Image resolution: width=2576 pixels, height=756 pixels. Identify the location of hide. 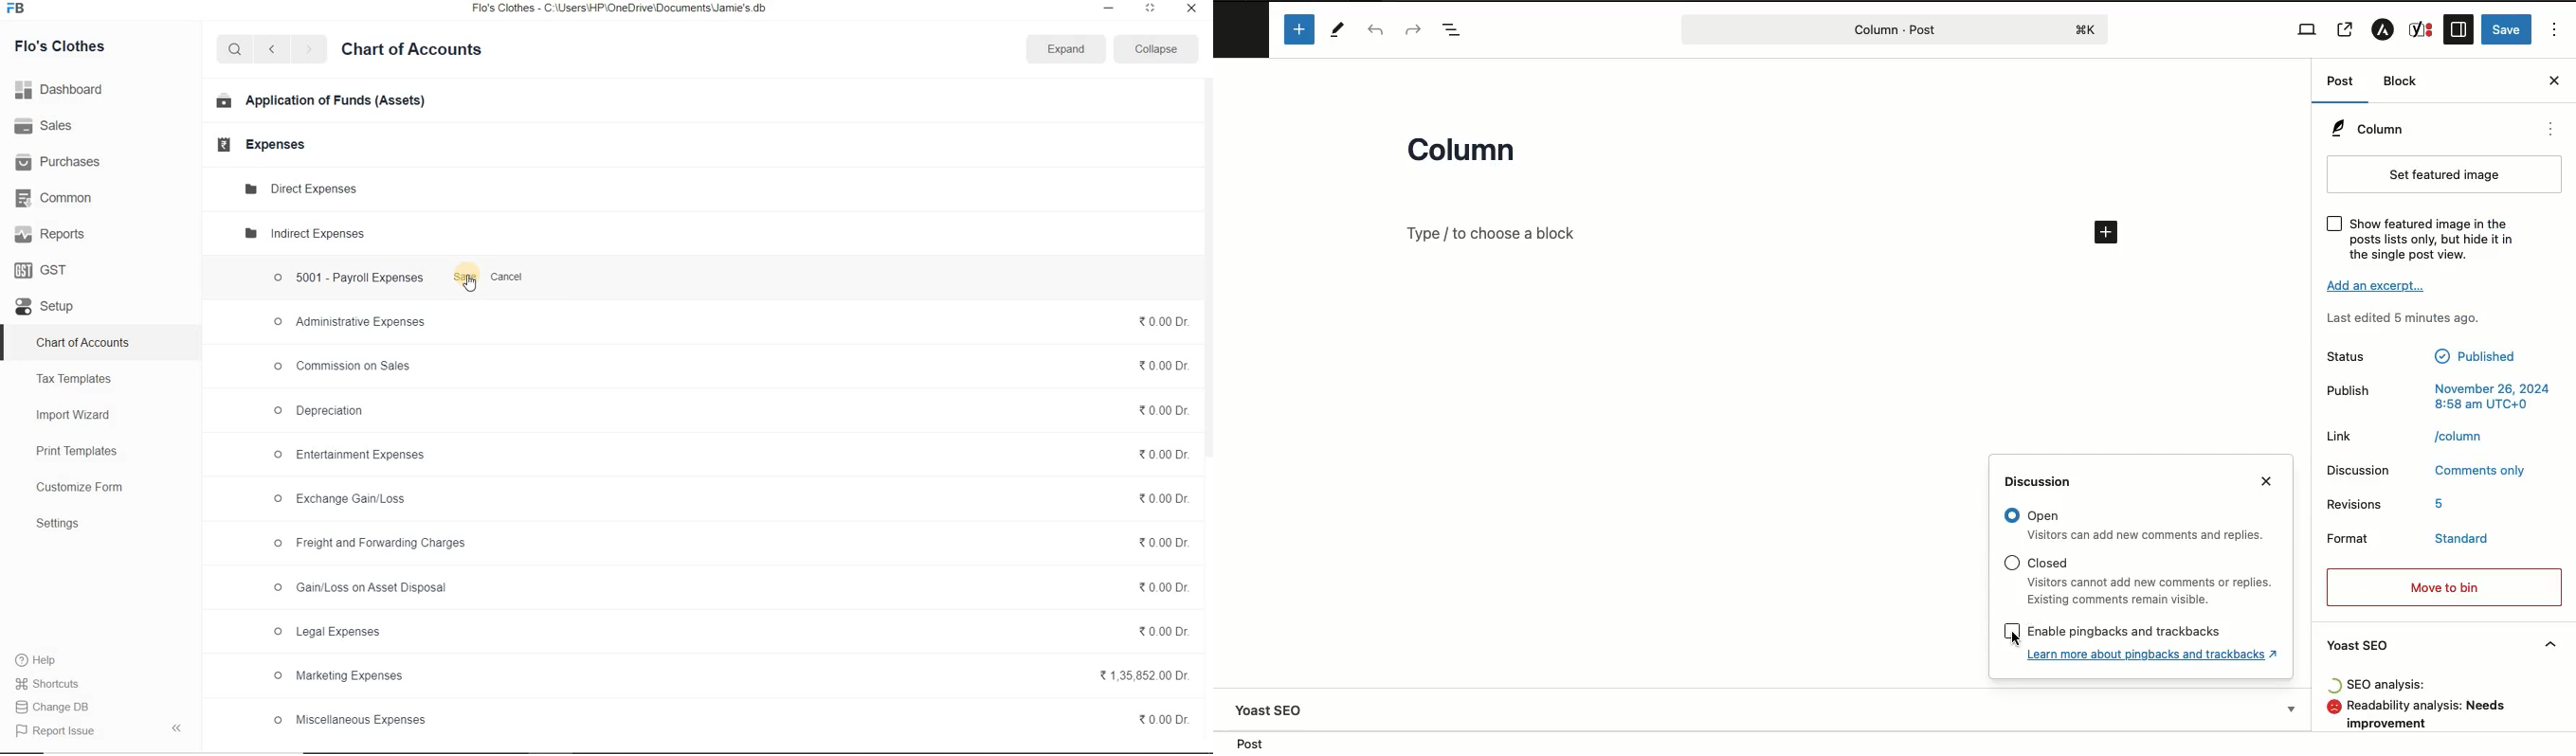
(177, 728).